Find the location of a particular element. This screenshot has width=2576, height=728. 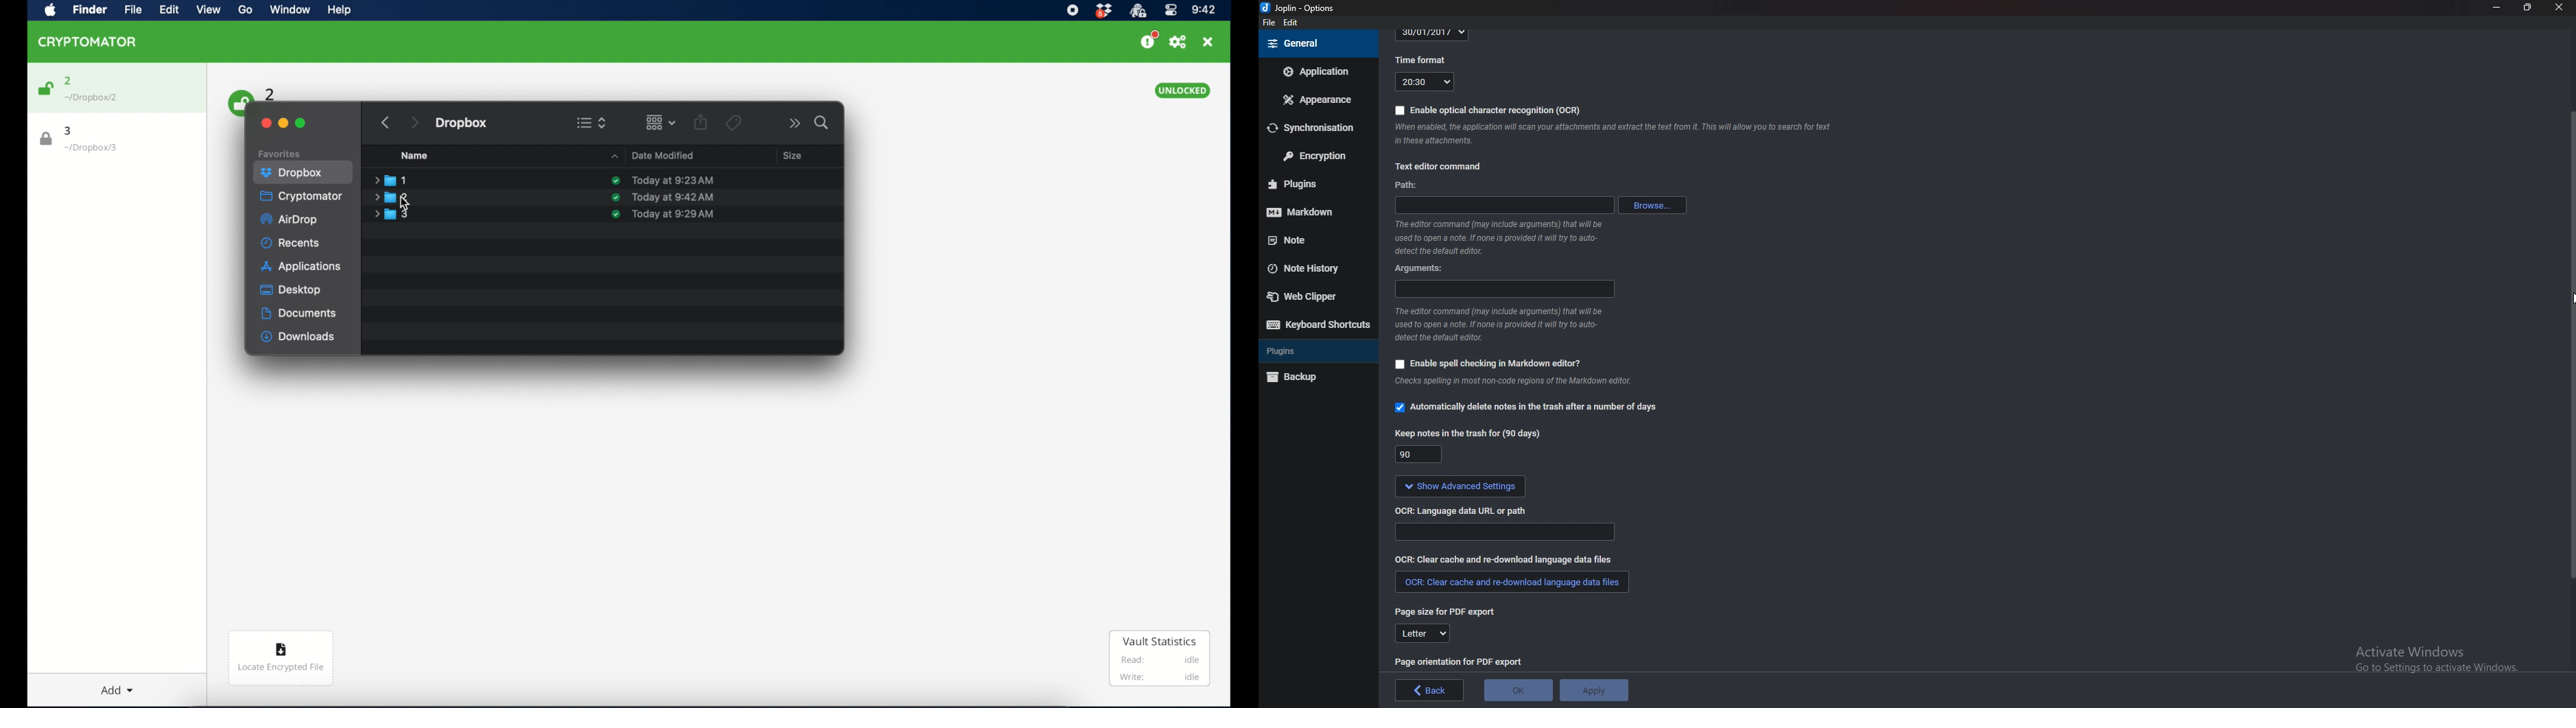

Arguments is located at coordinates (1503, 287).